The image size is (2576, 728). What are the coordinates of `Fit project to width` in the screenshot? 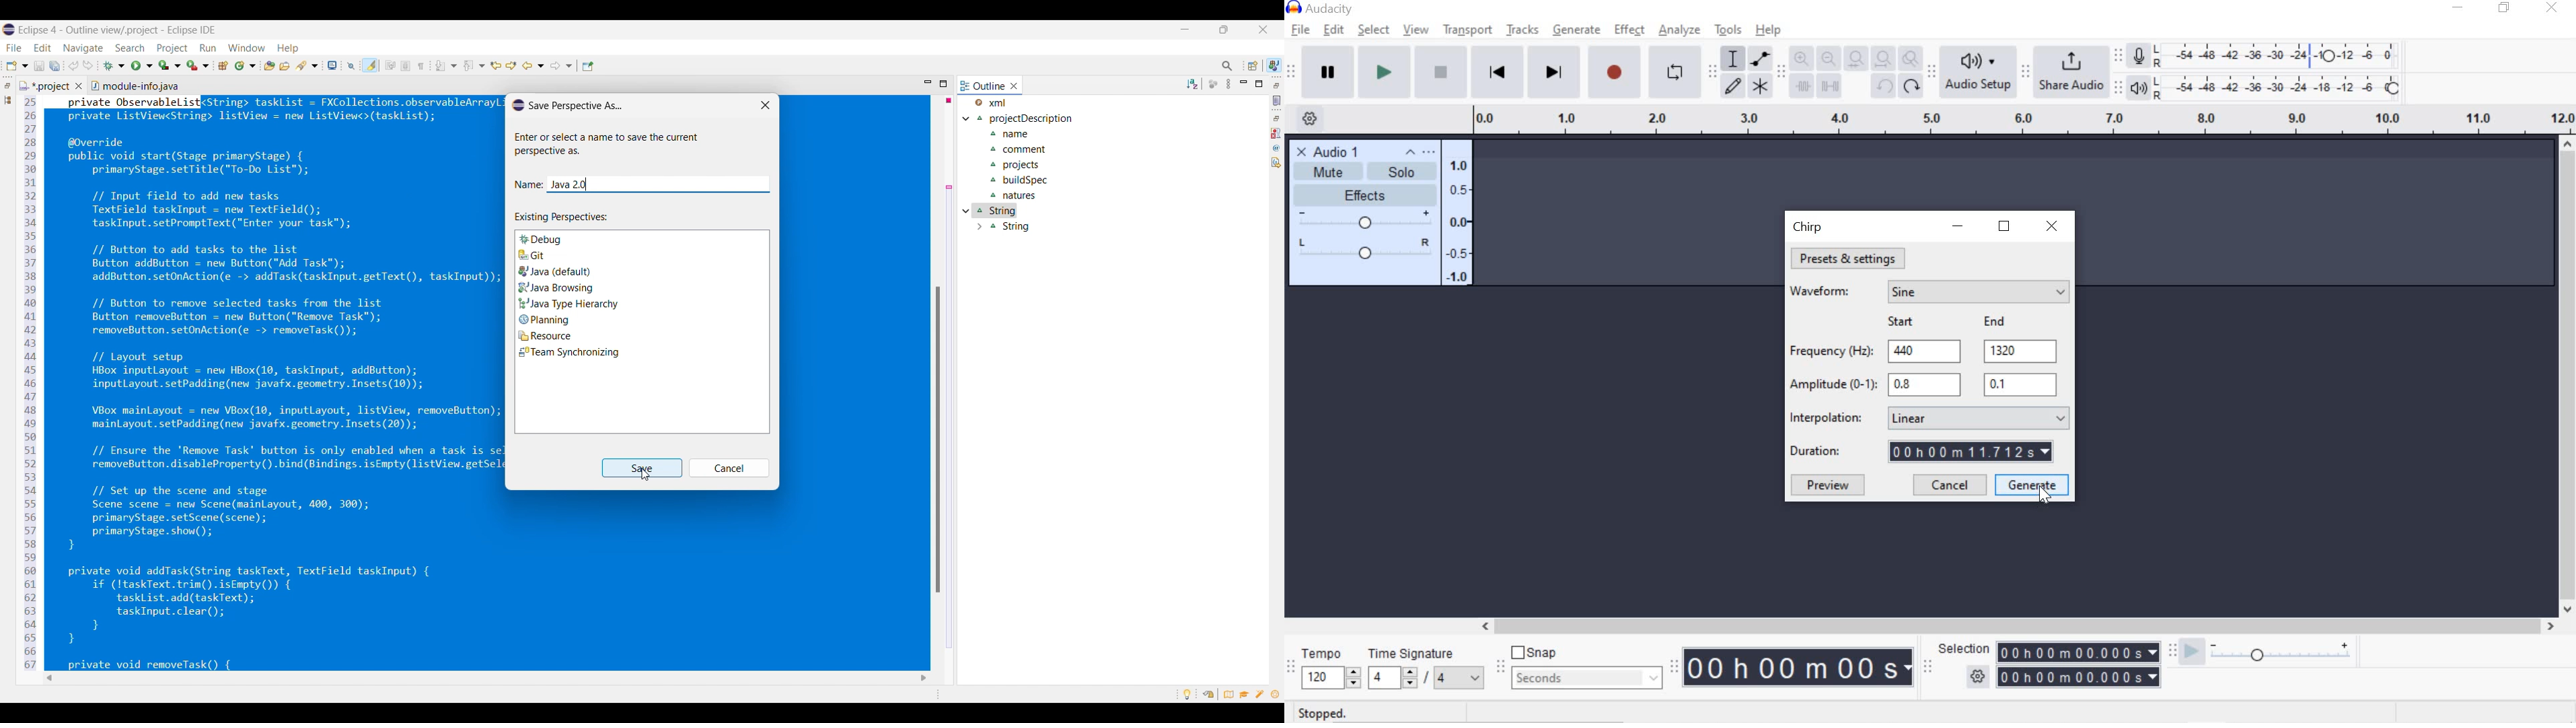 It's located at (1882, 59).